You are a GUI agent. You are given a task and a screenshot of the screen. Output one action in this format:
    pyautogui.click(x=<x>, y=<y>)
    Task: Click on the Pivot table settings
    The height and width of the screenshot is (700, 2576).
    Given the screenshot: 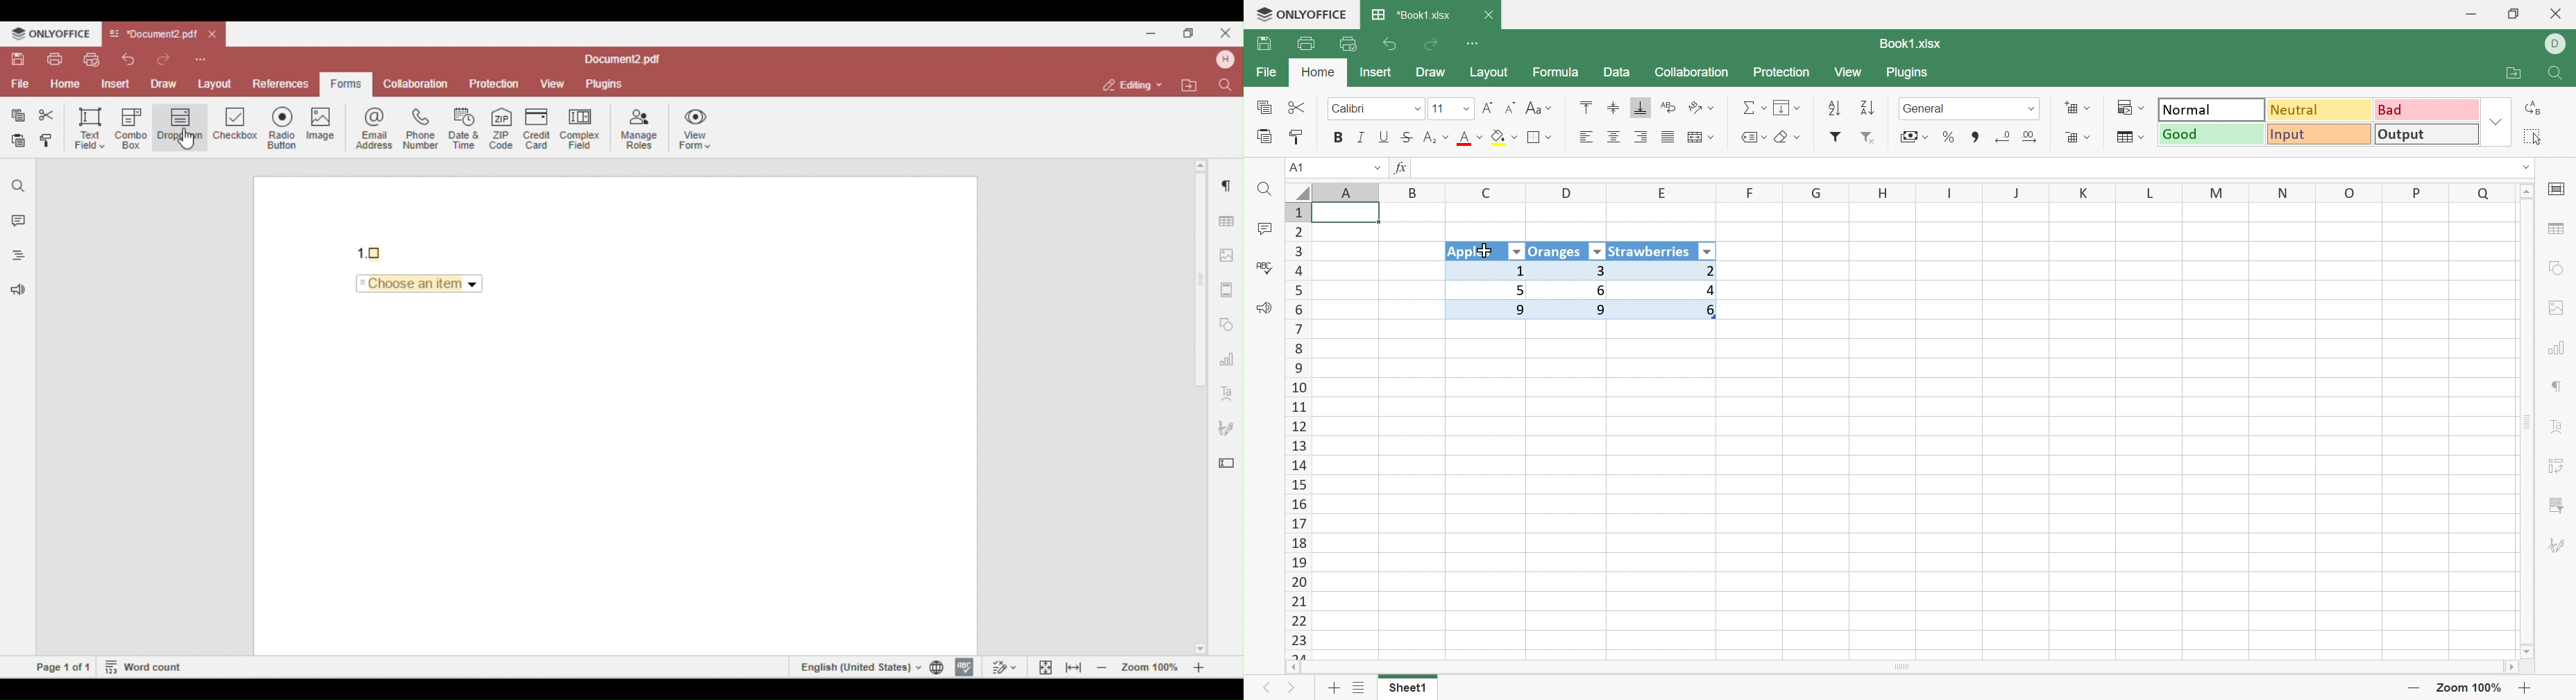 What is the action you would take?
    pyautogui.click(x=2562, y=463)
    